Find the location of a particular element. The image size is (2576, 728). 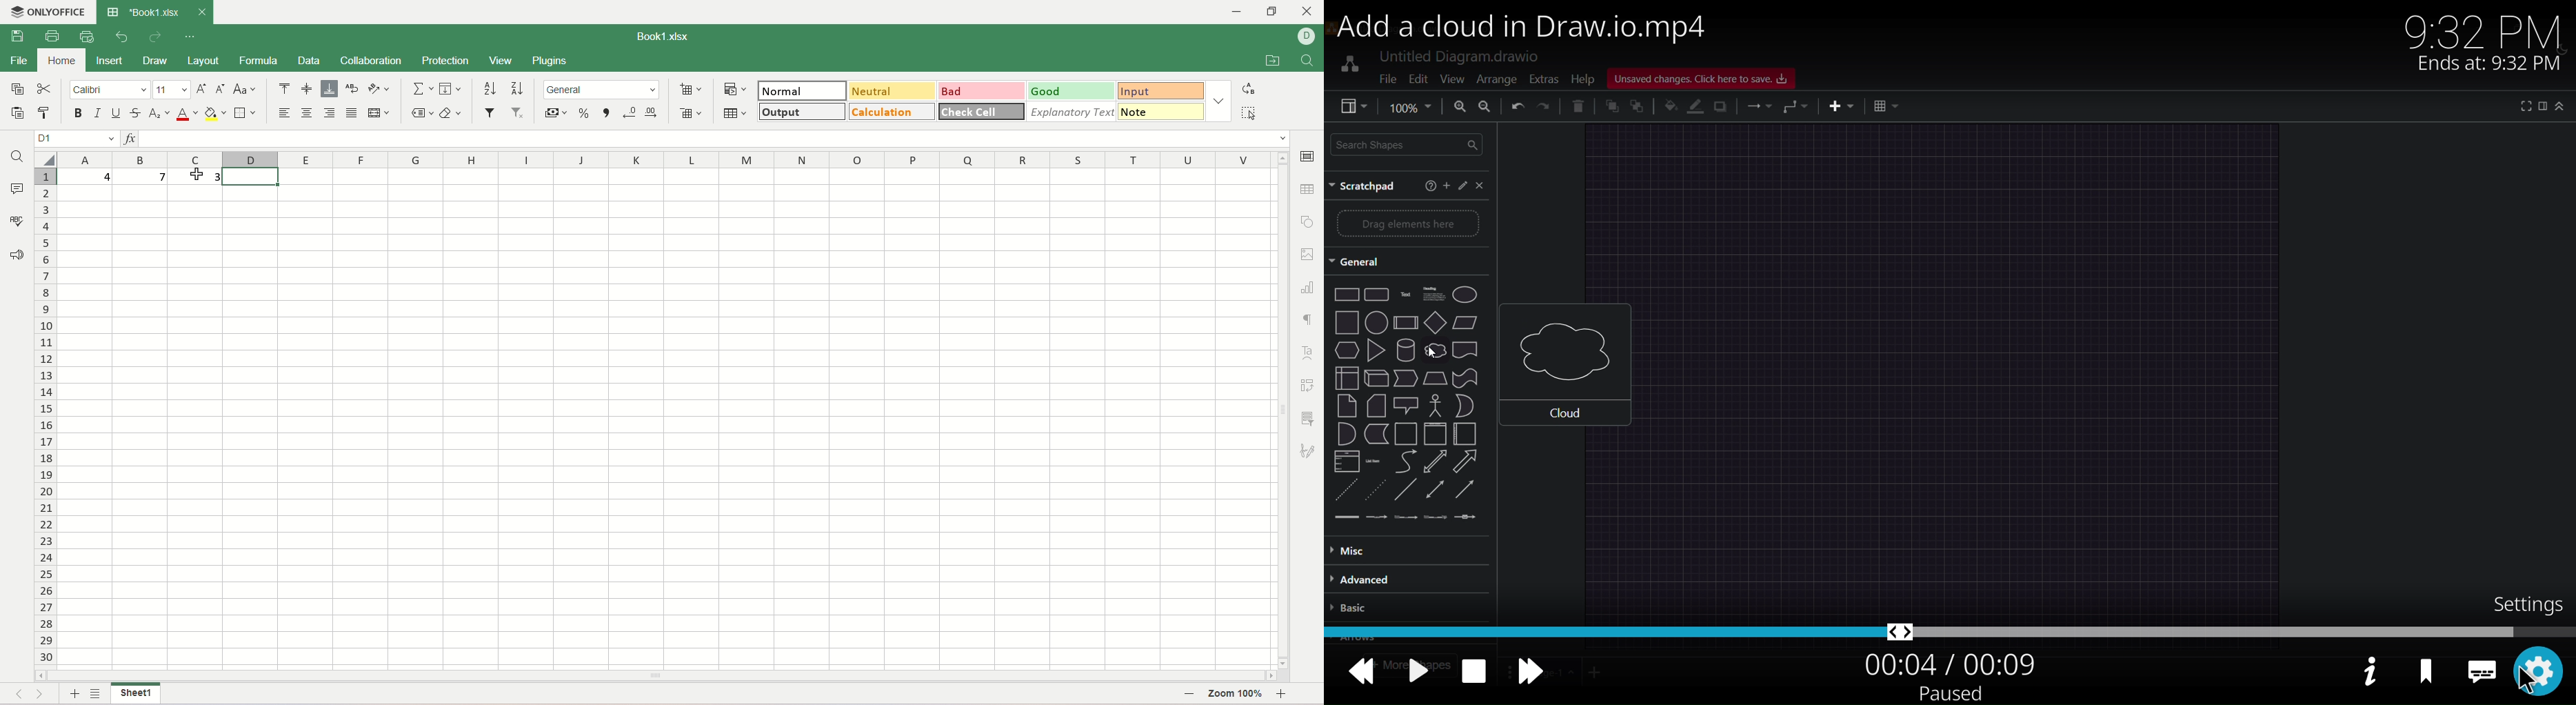

stop is located at coordinates (1473, 670).